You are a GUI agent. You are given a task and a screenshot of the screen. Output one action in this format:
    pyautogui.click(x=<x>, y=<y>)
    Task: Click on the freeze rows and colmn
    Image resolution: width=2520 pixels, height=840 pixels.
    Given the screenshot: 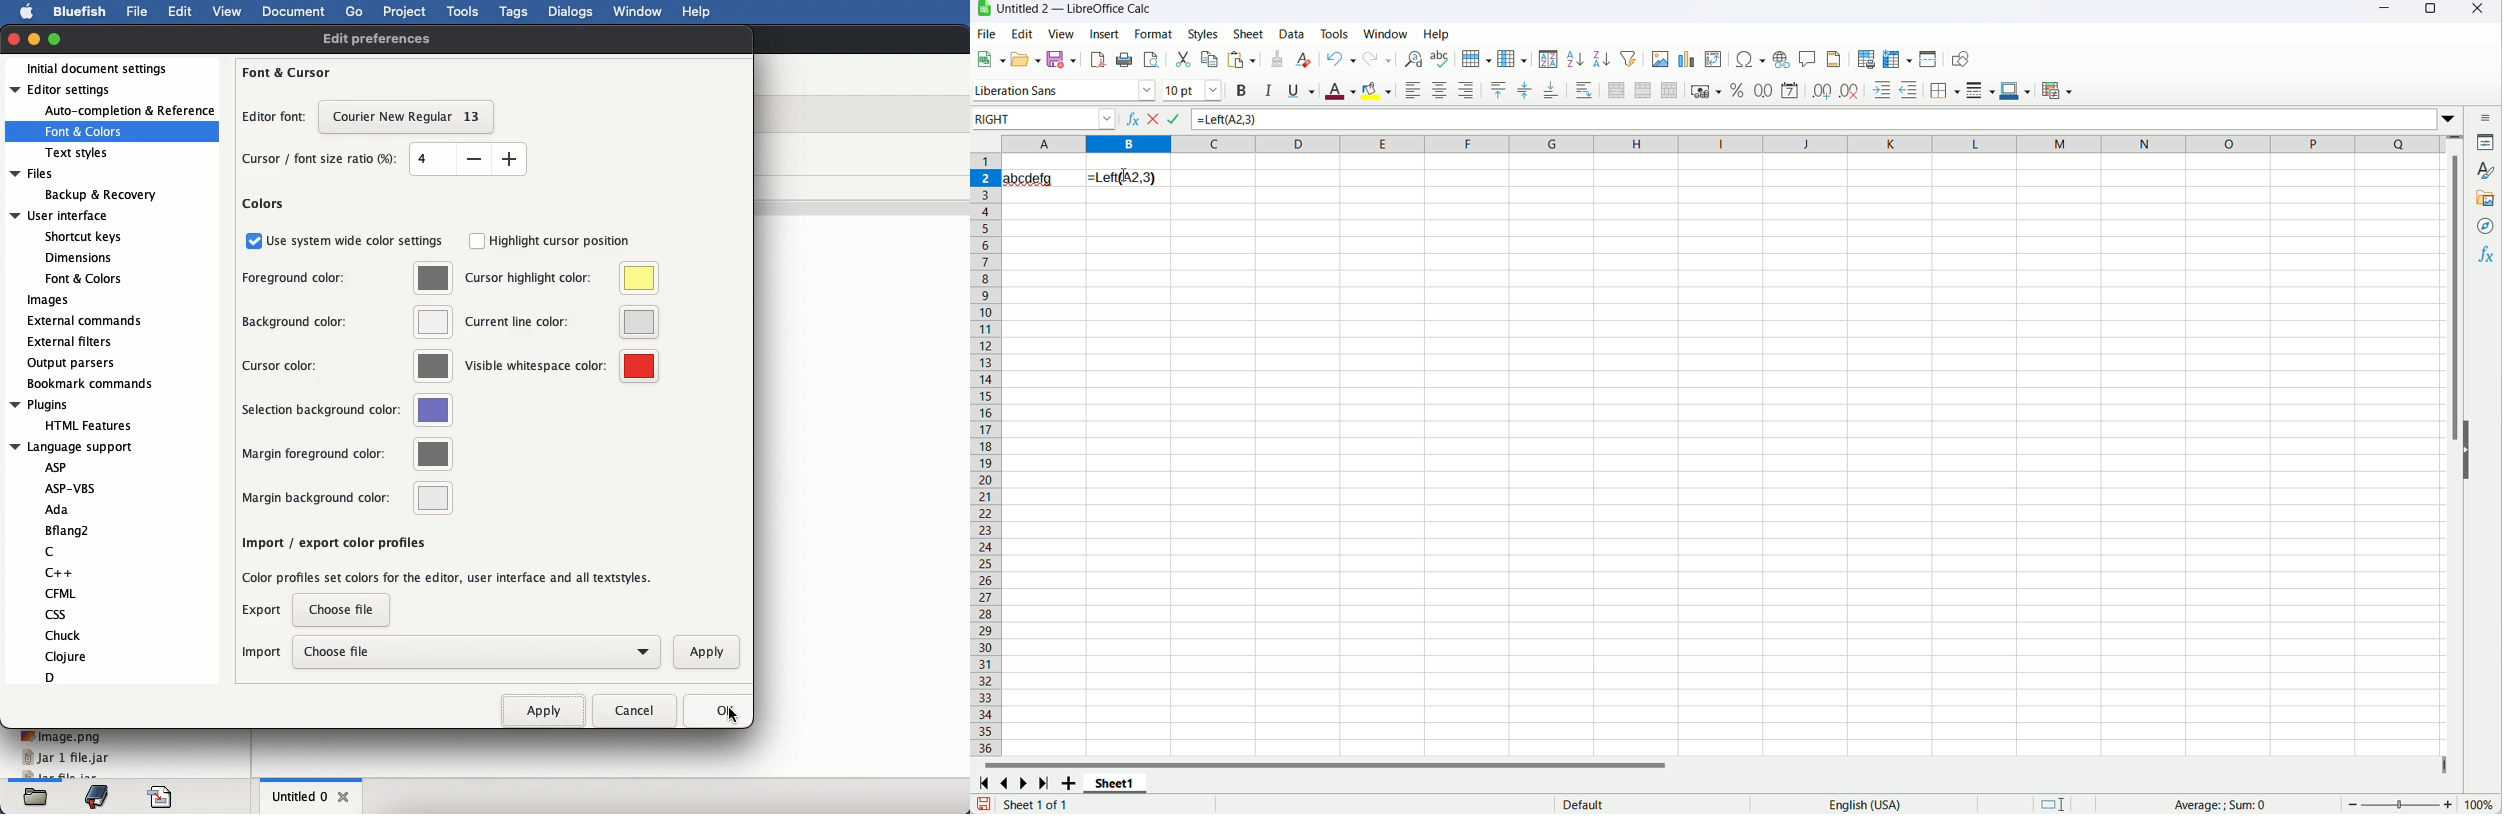 What is the action you would take?
    pyautogui.click(x=1896, y=59)
    